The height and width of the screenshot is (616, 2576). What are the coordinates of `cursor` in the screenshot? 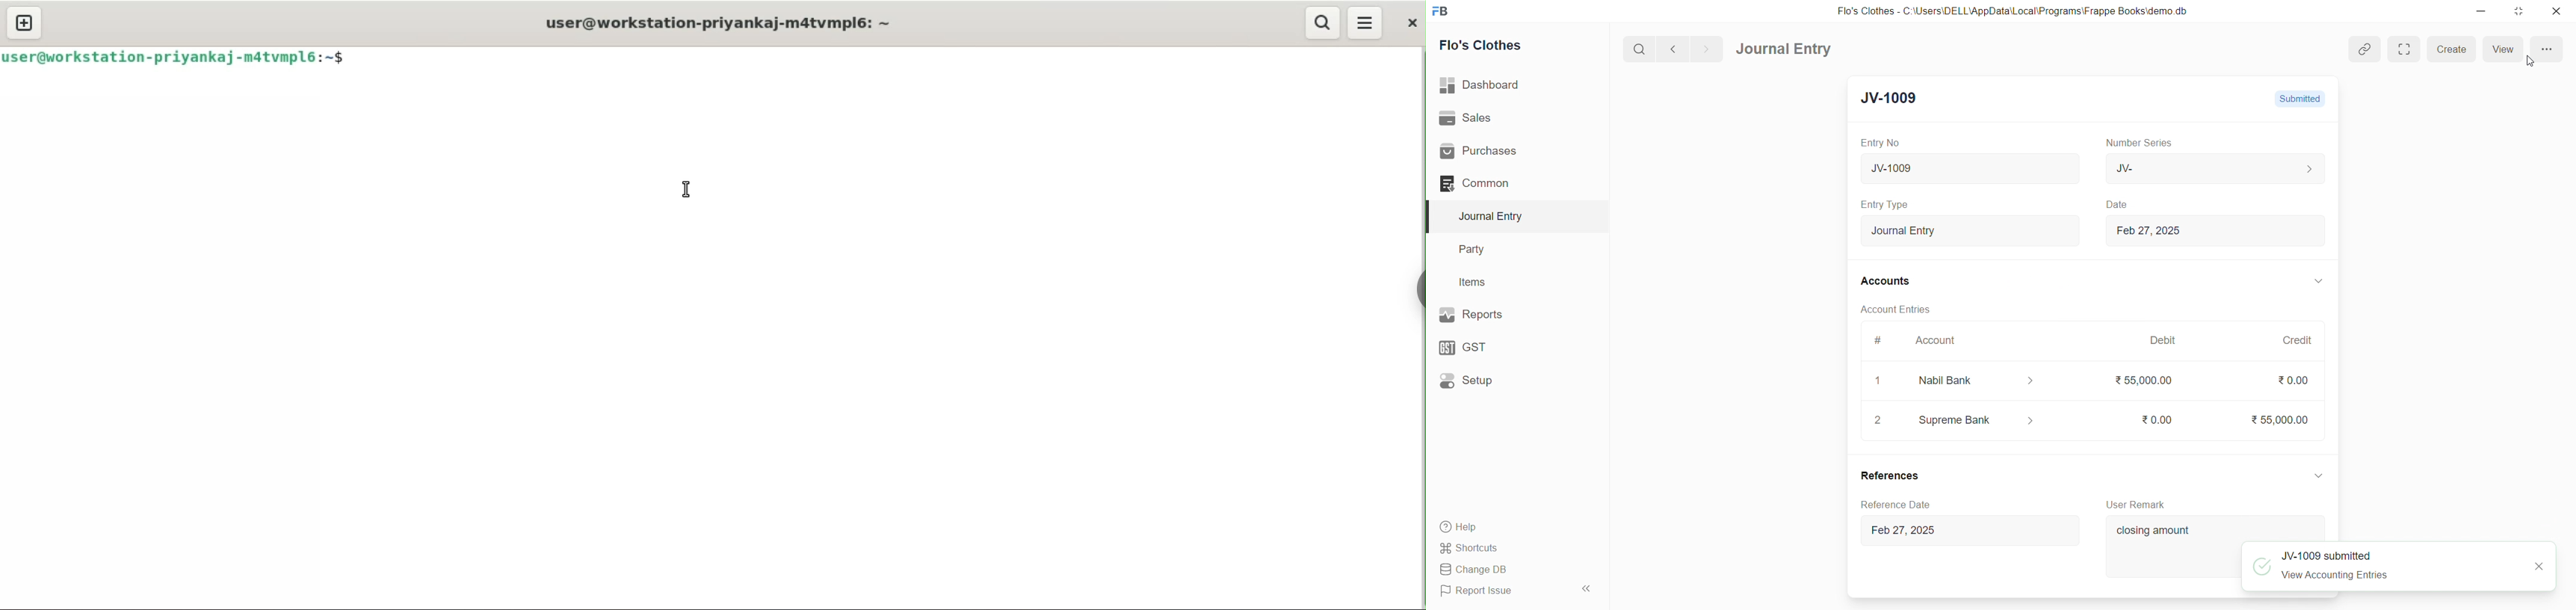 It's located at (2530, 64).